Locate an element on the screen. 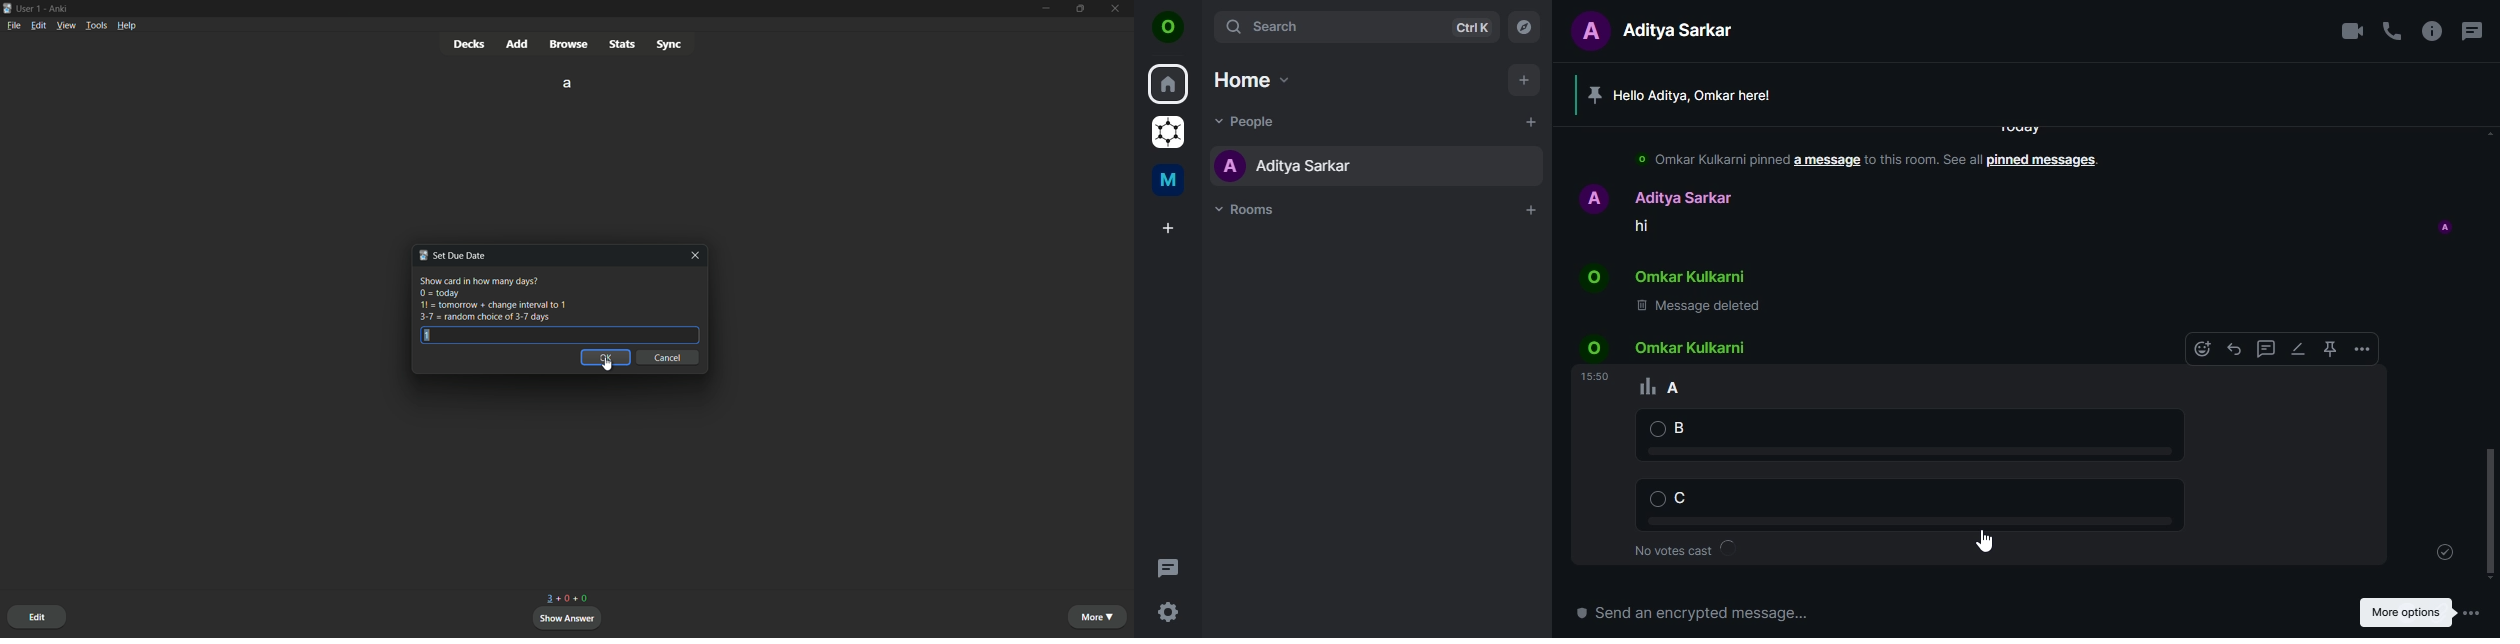  close app is located at coordinates (1118, 9).